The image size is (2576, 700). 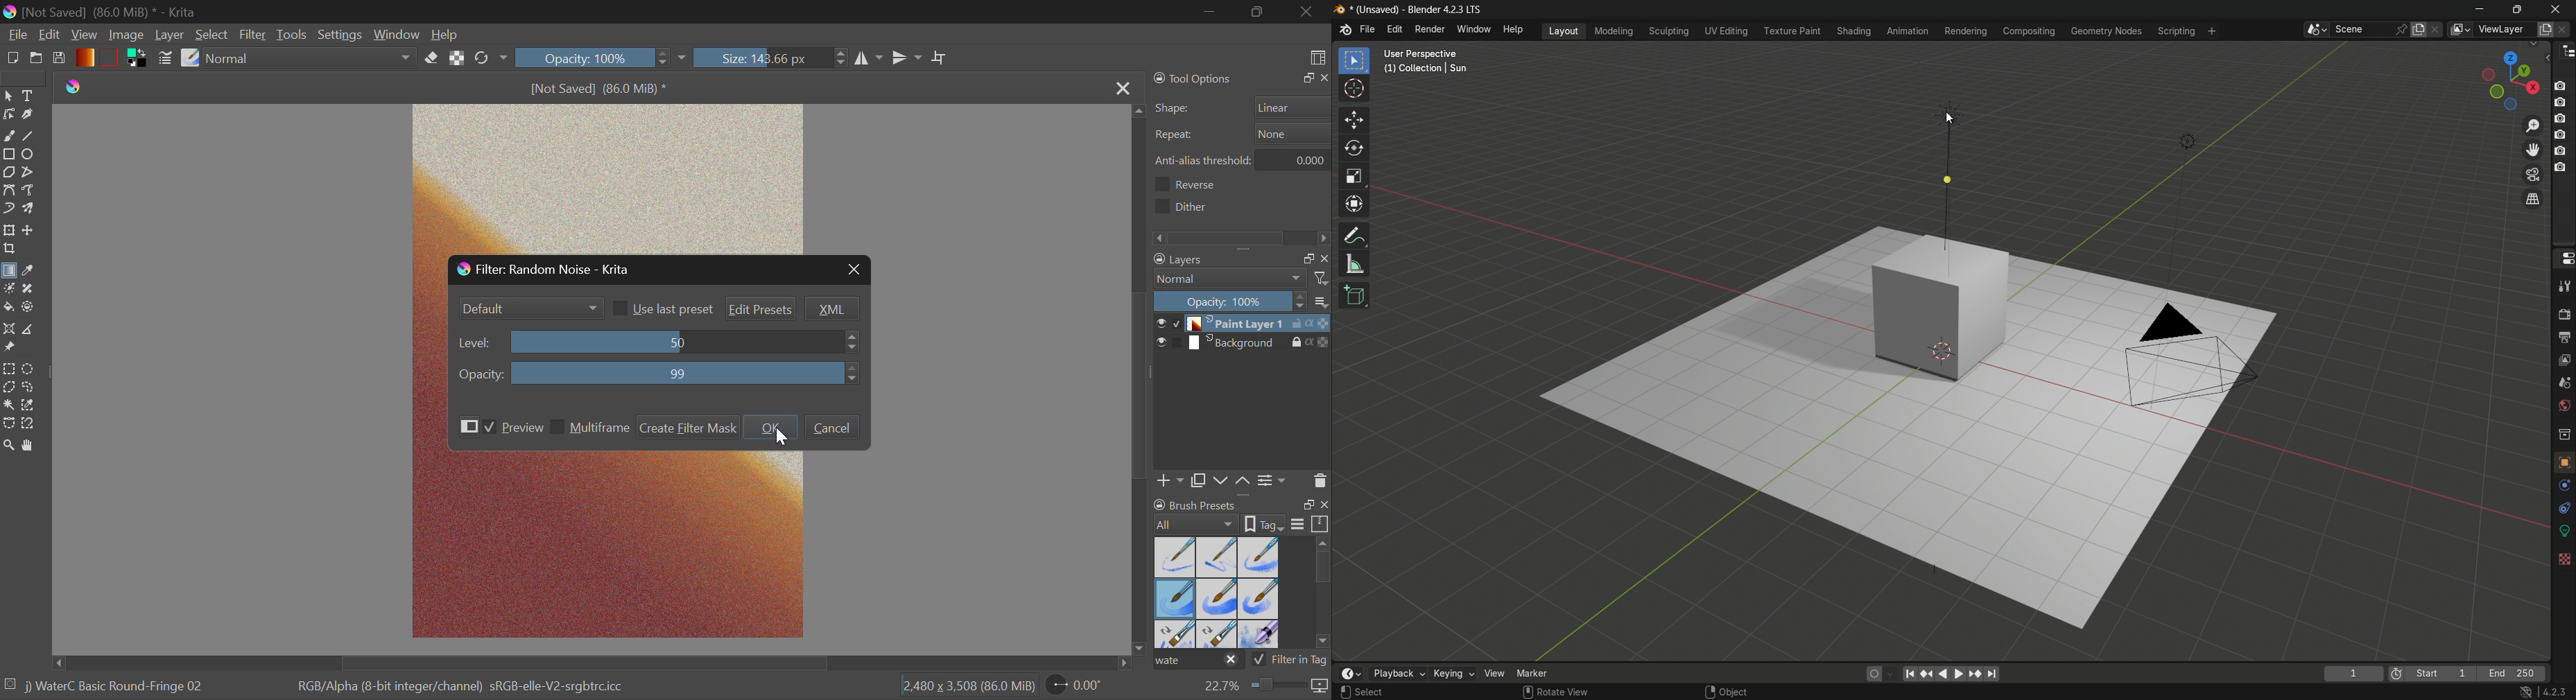 What do you see at coordinates (1305, 78) in the screenshot?
I see `expand ` at bounding box center [1305, 78].